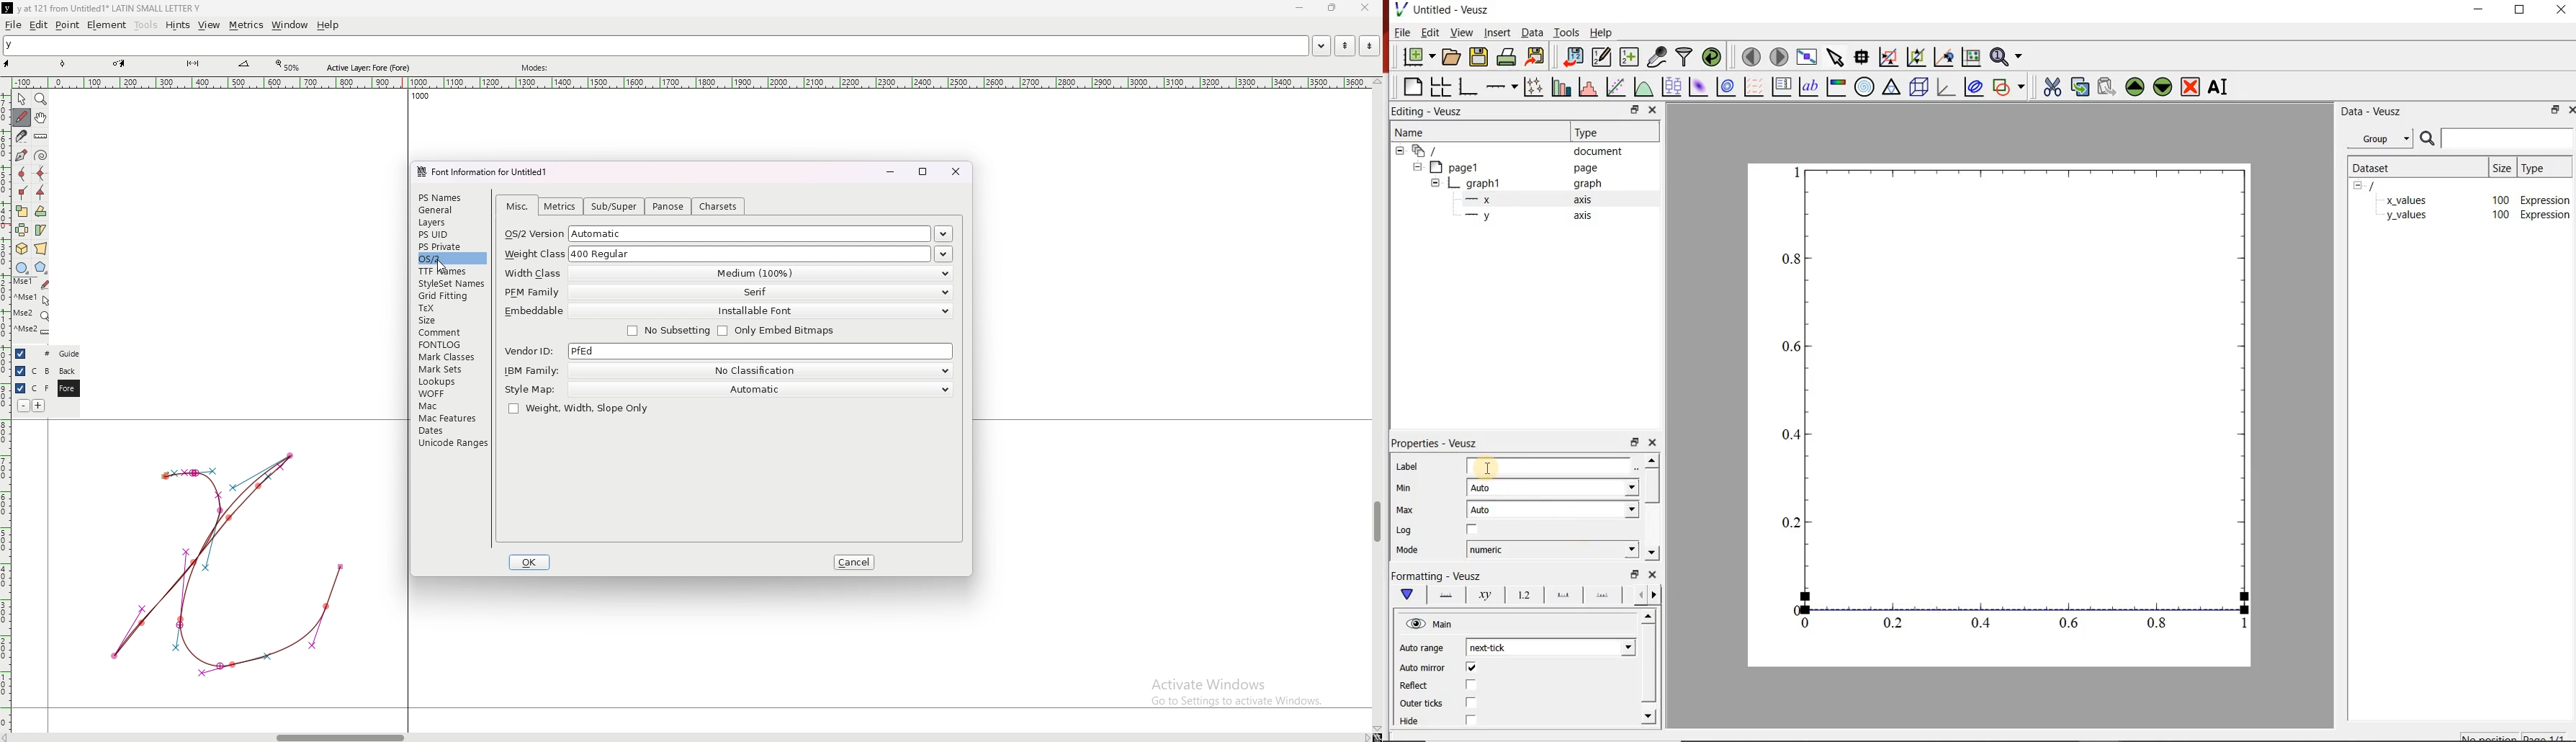  I want to click on ttf frames, so click(450, 271).